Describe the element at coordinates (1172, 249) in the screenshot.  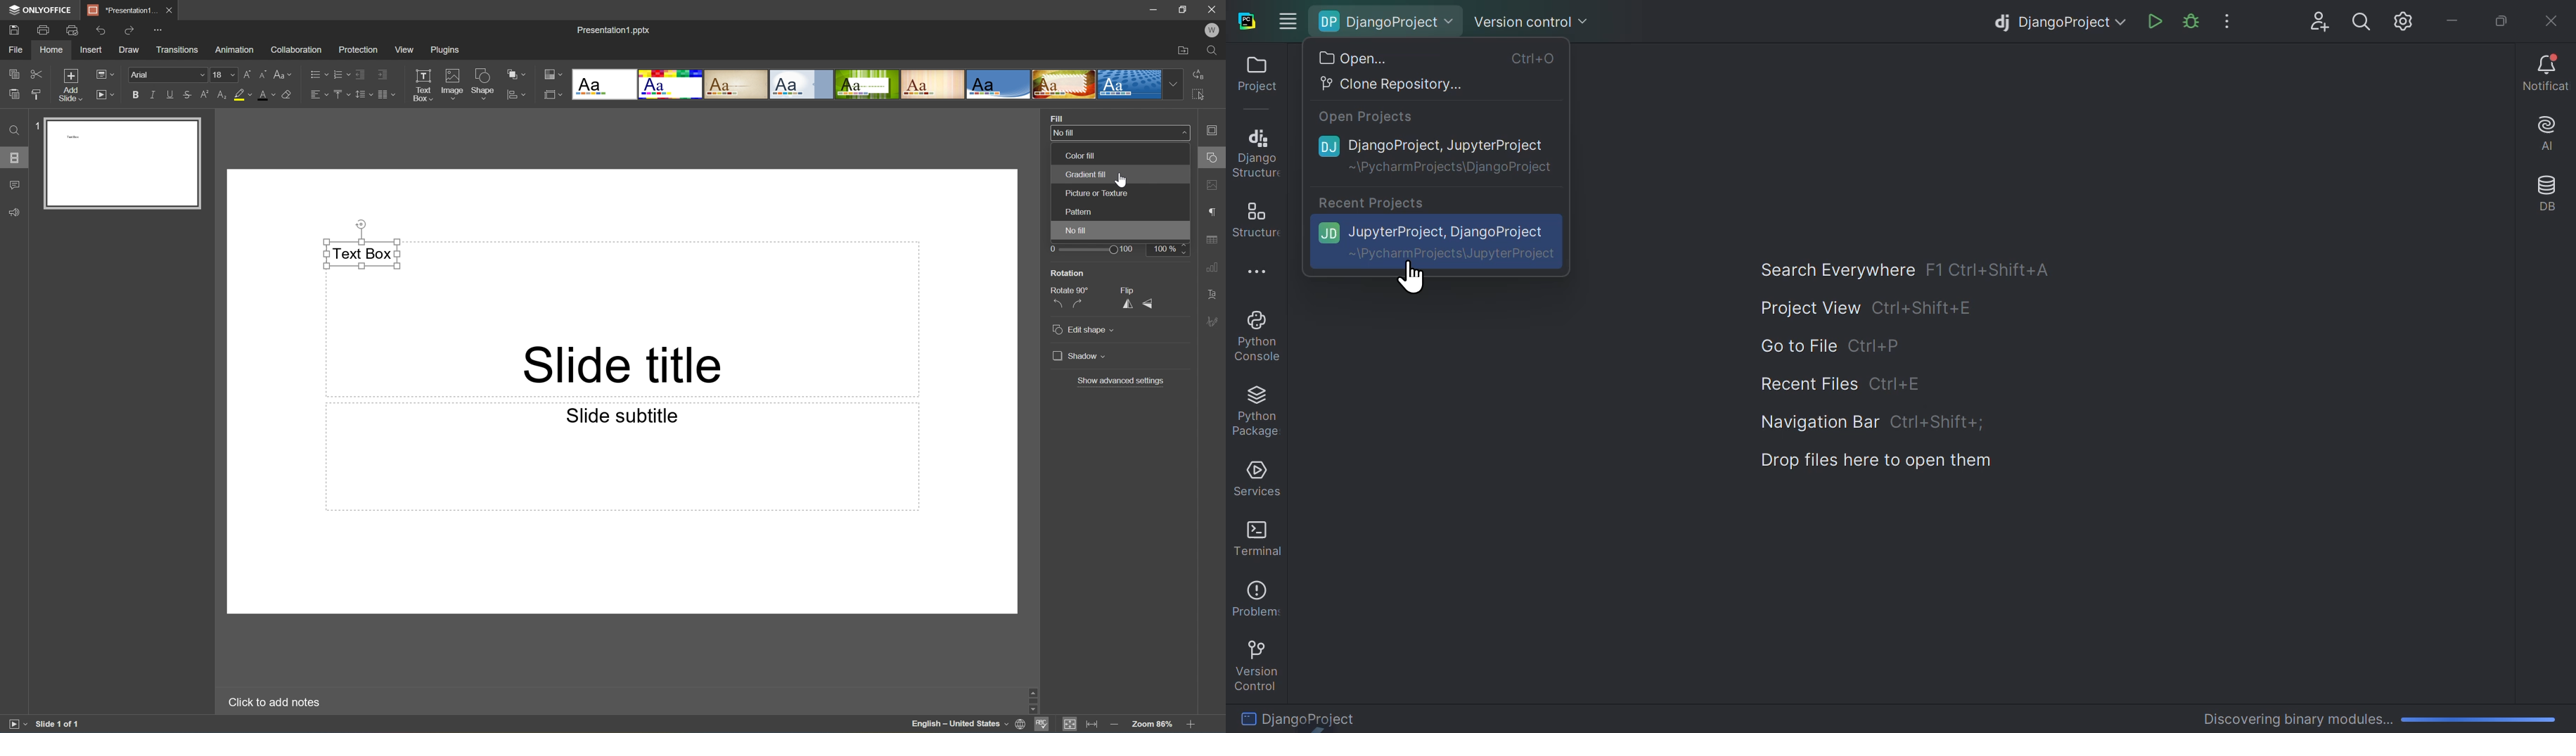
I see `100%` at that location.